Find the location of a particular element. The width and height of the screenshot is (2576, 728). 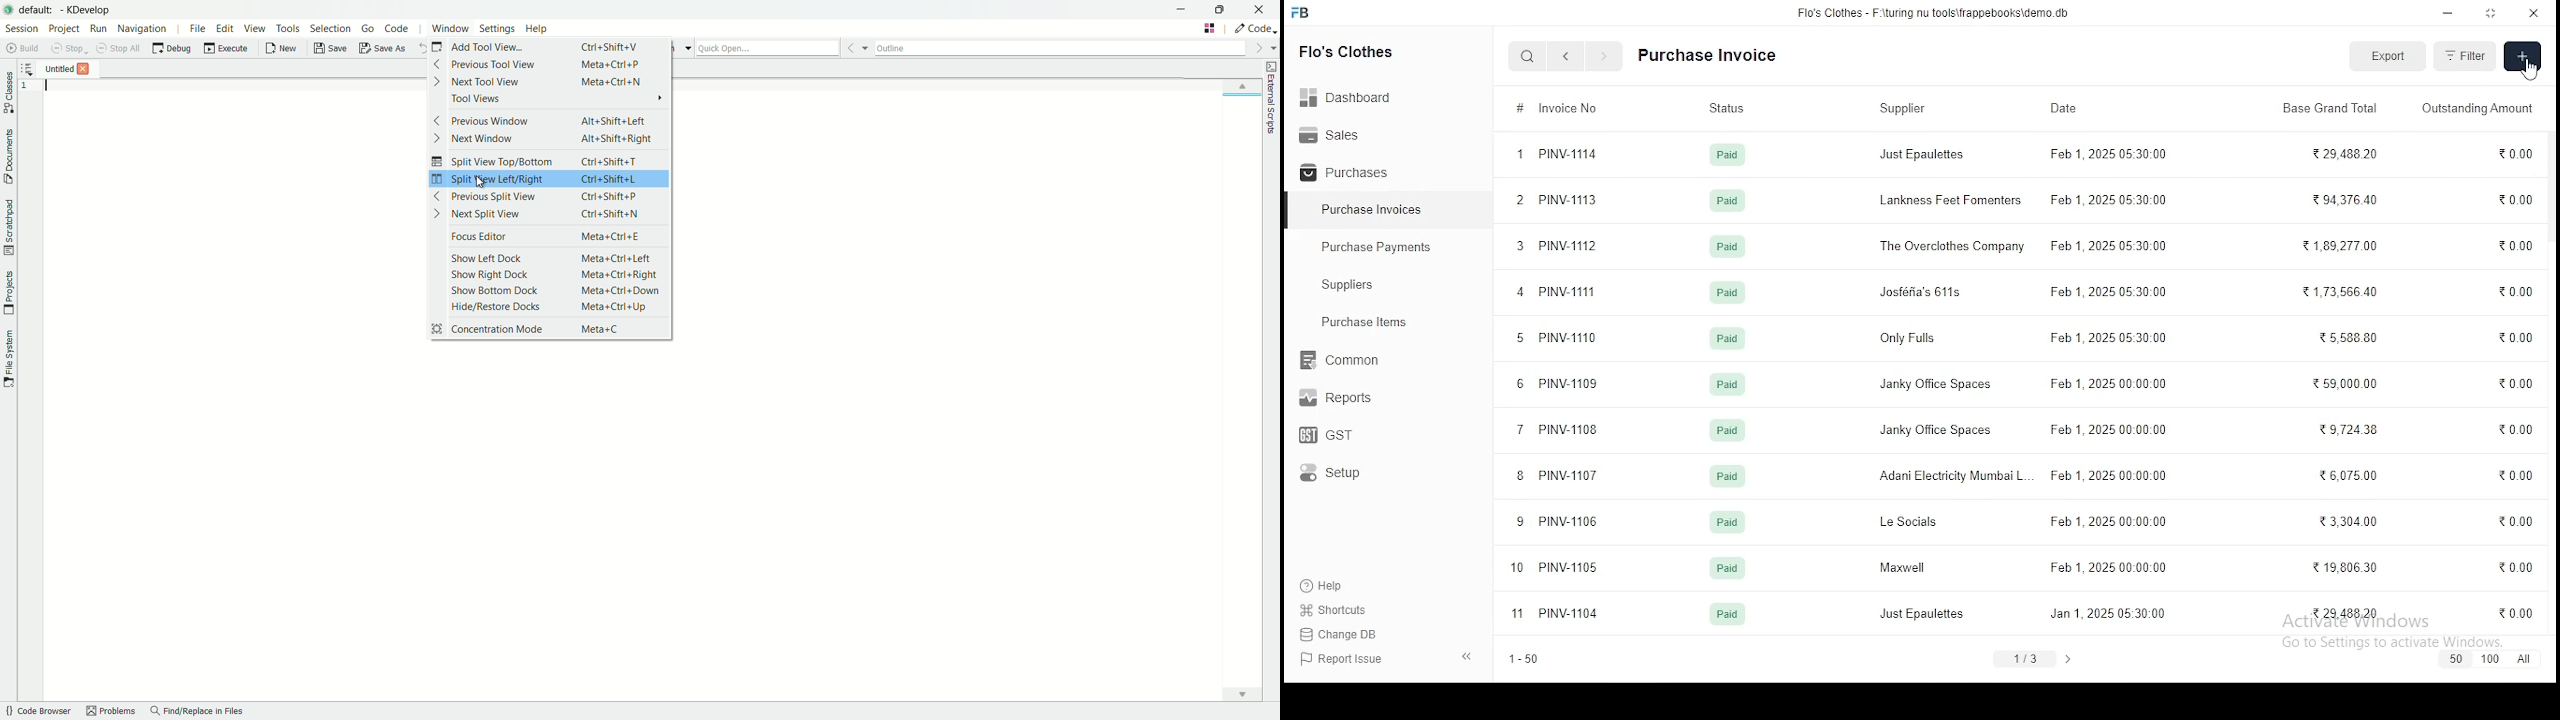

search is located at coordinates (1530, 58).